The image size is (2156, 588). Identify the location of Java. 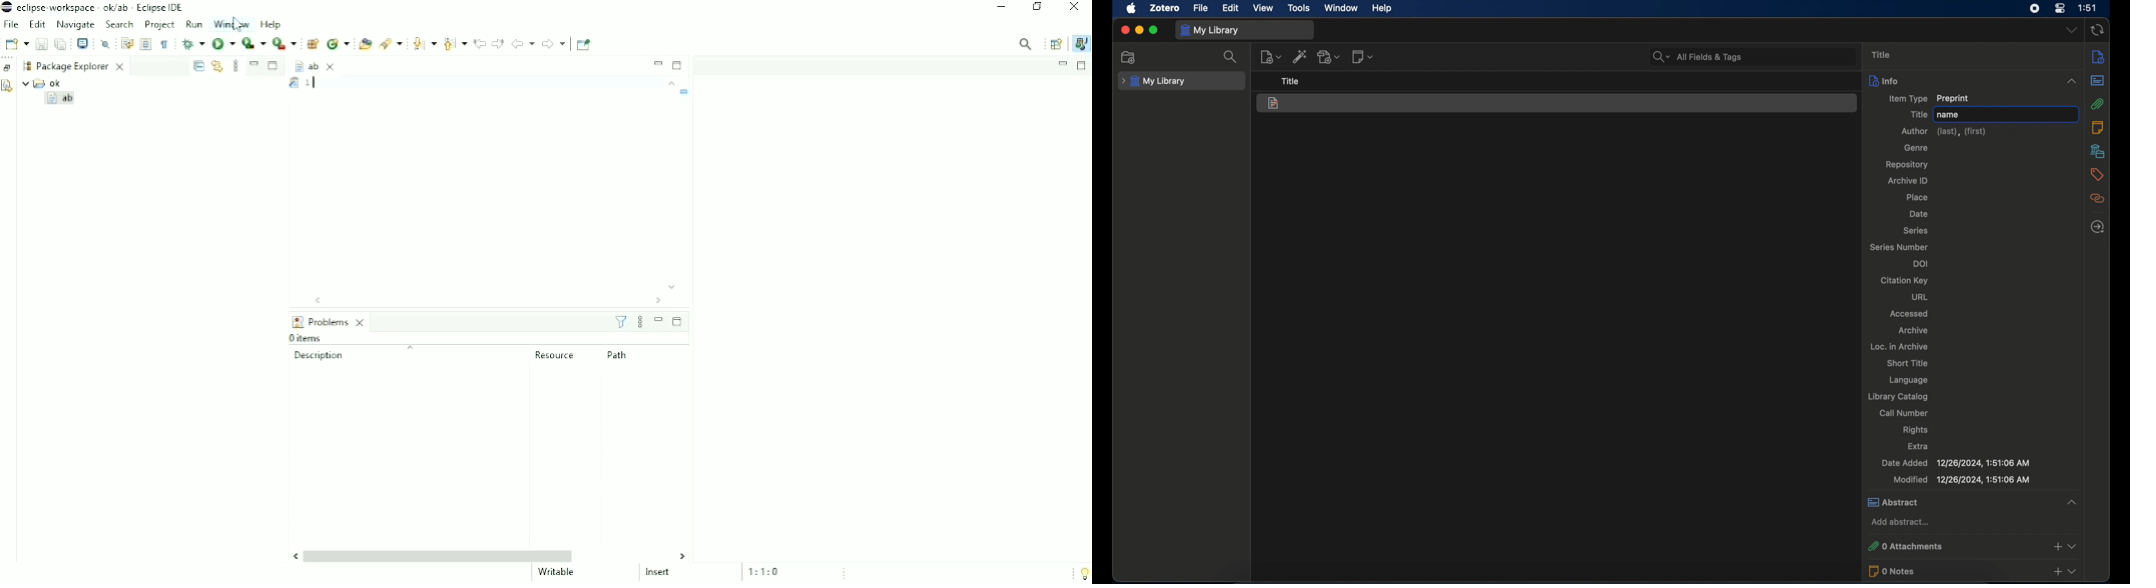
(1080, 43).